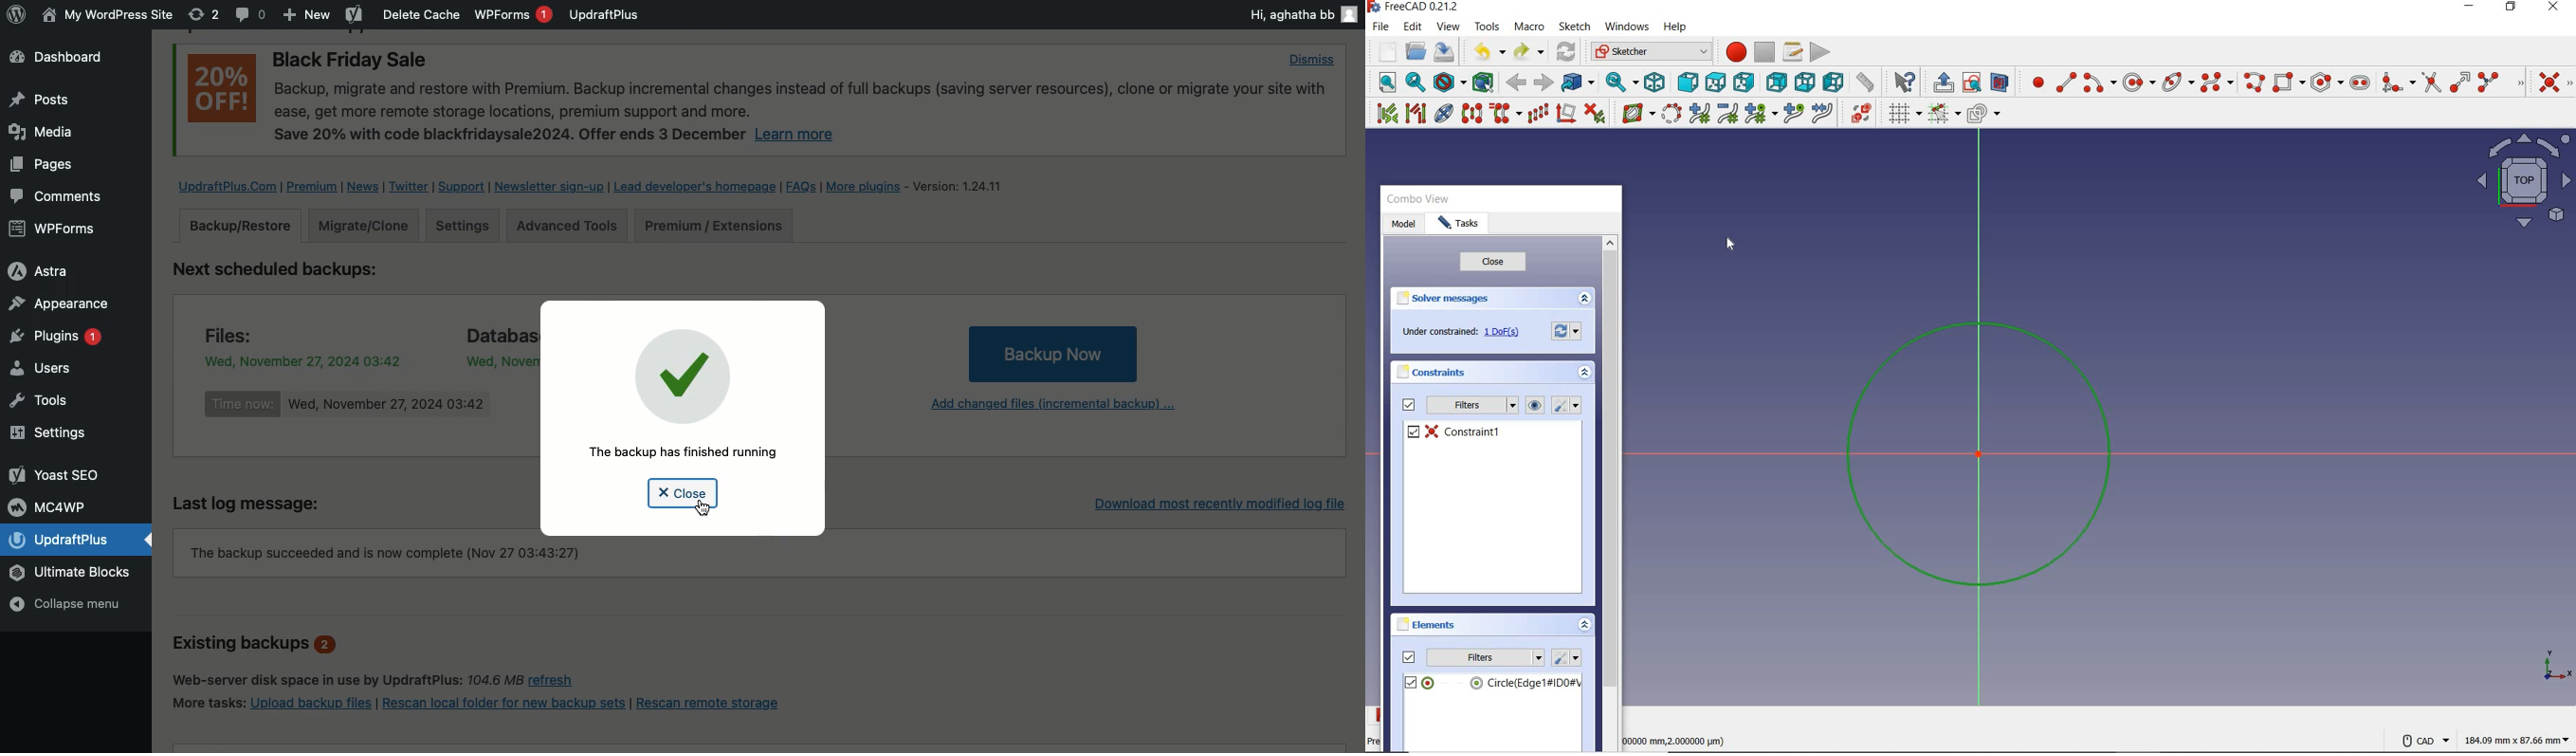 The width and height of the screenshot is (2576, 756). I want to click on remove axes alignment, so click(1566, 114).